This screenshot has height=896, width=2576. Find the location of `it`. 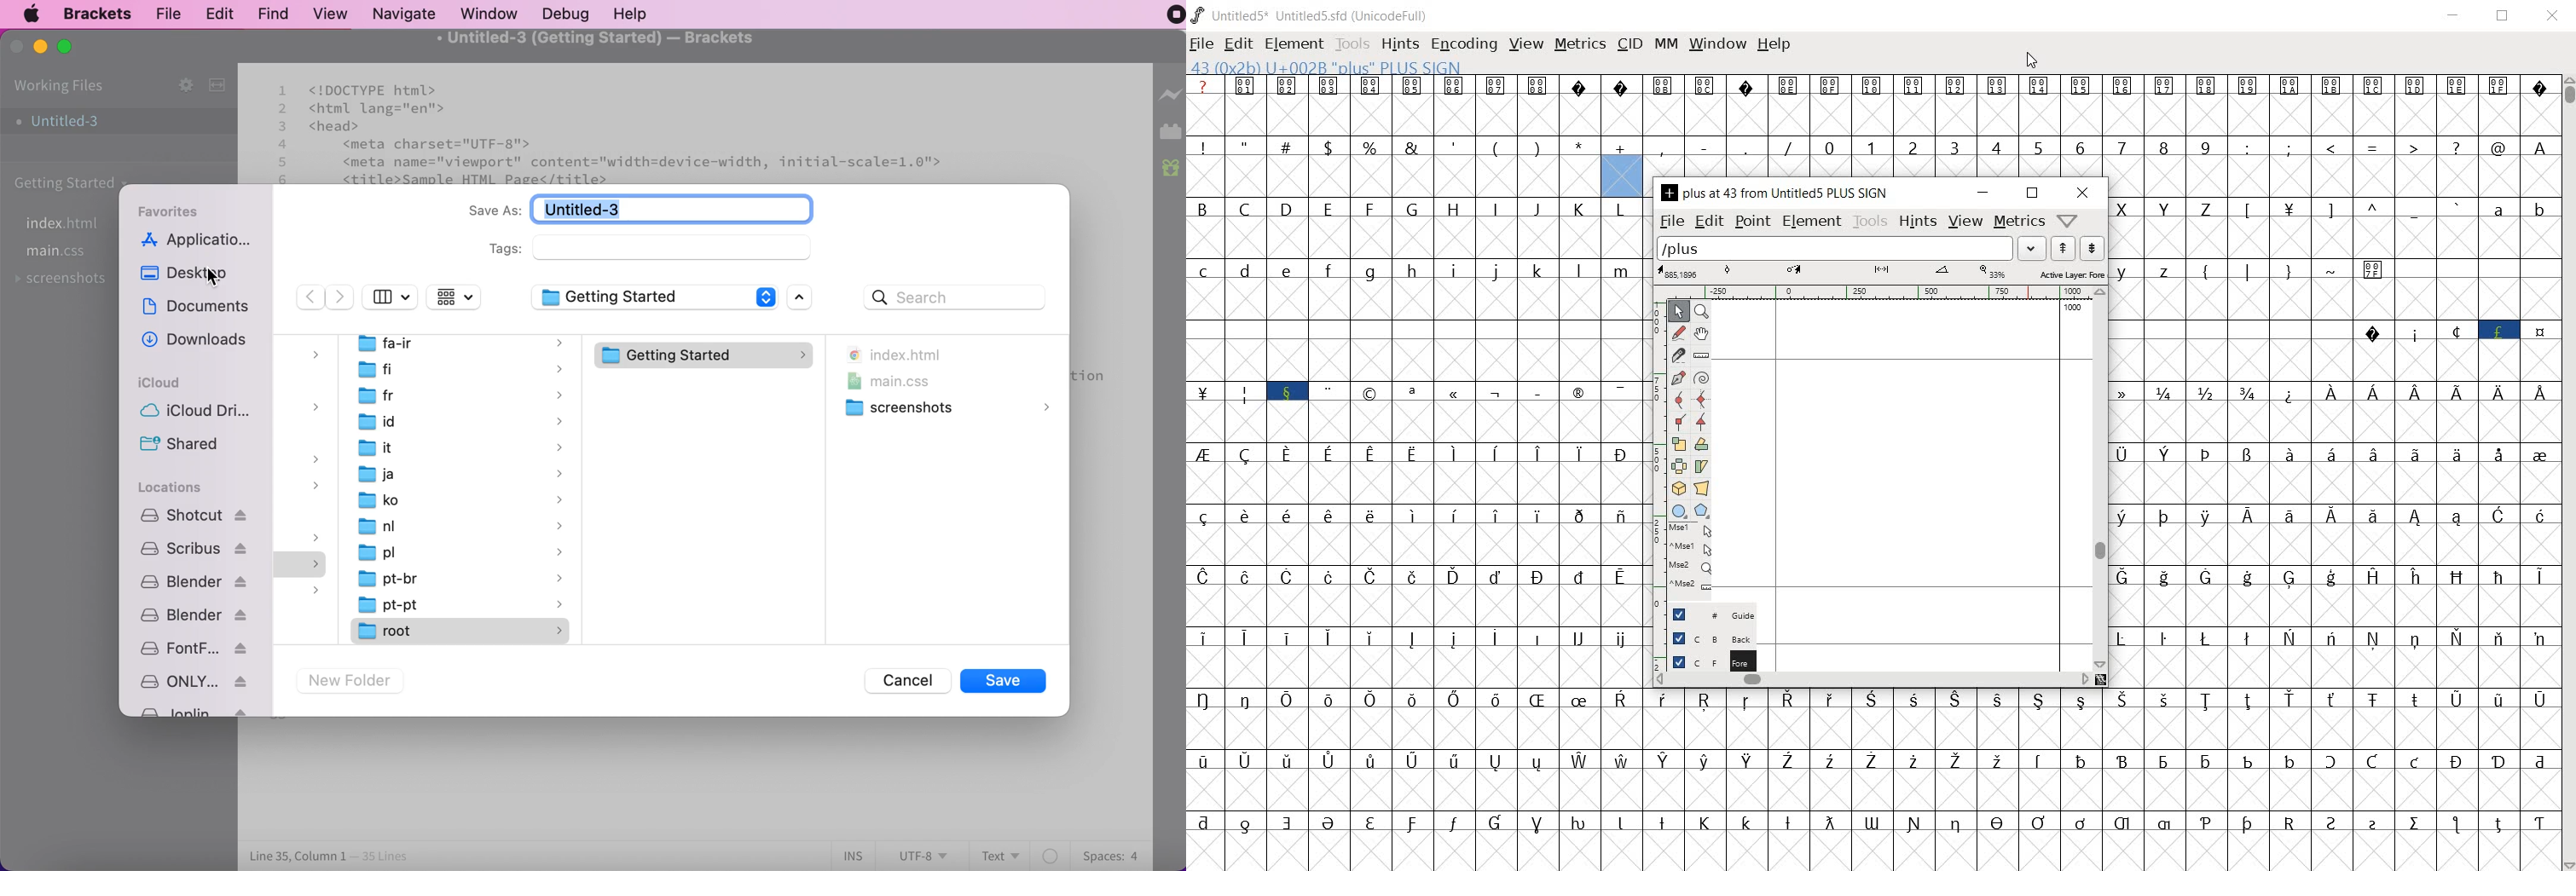

it is located at coordinates (462, 446).